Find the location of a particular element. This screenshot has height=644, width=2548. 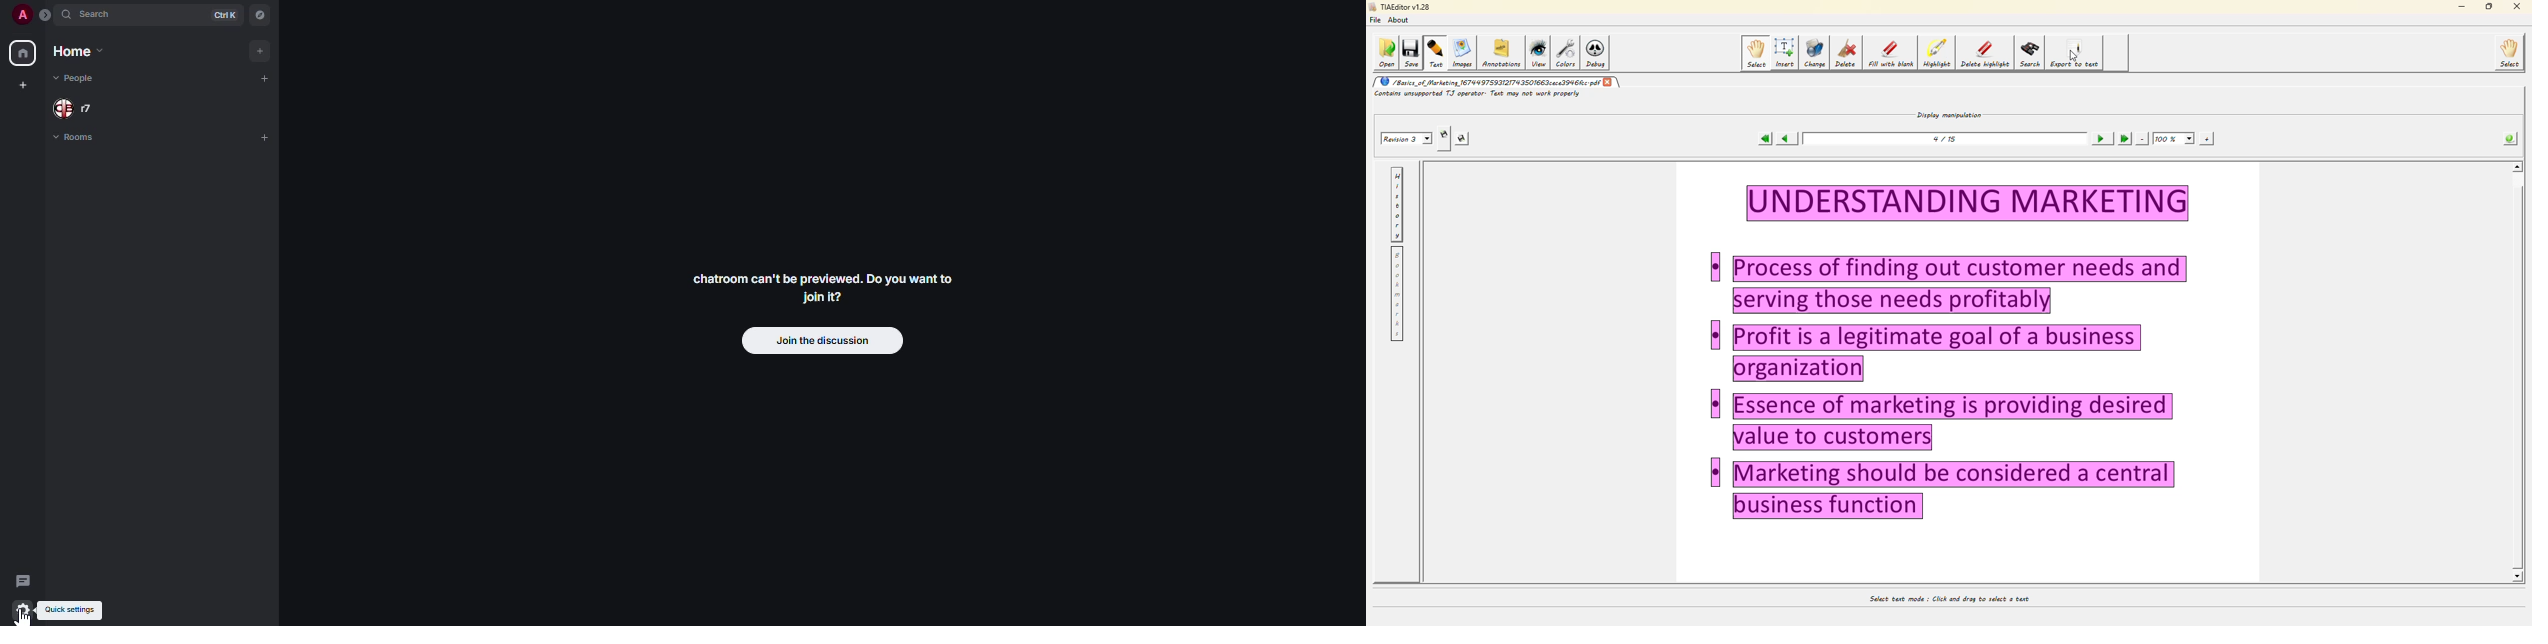

home is located at coordinates (78, 51).